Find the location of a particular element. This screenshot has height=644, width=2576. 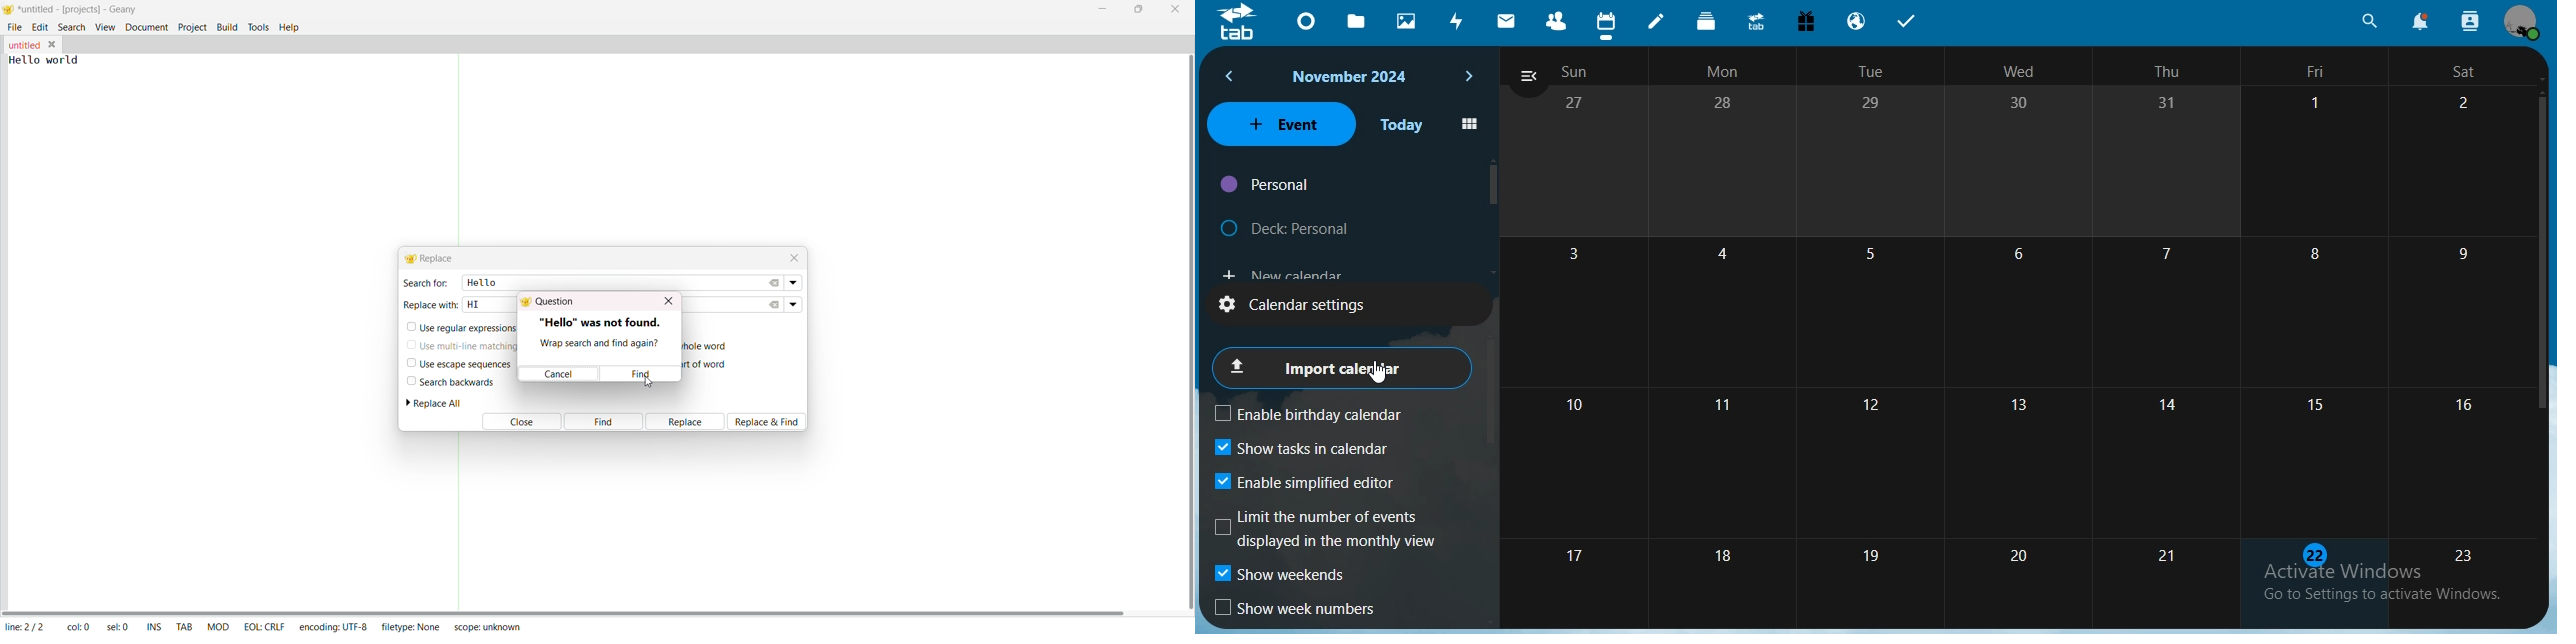

show weekends is located at coordinates (1283, 577).